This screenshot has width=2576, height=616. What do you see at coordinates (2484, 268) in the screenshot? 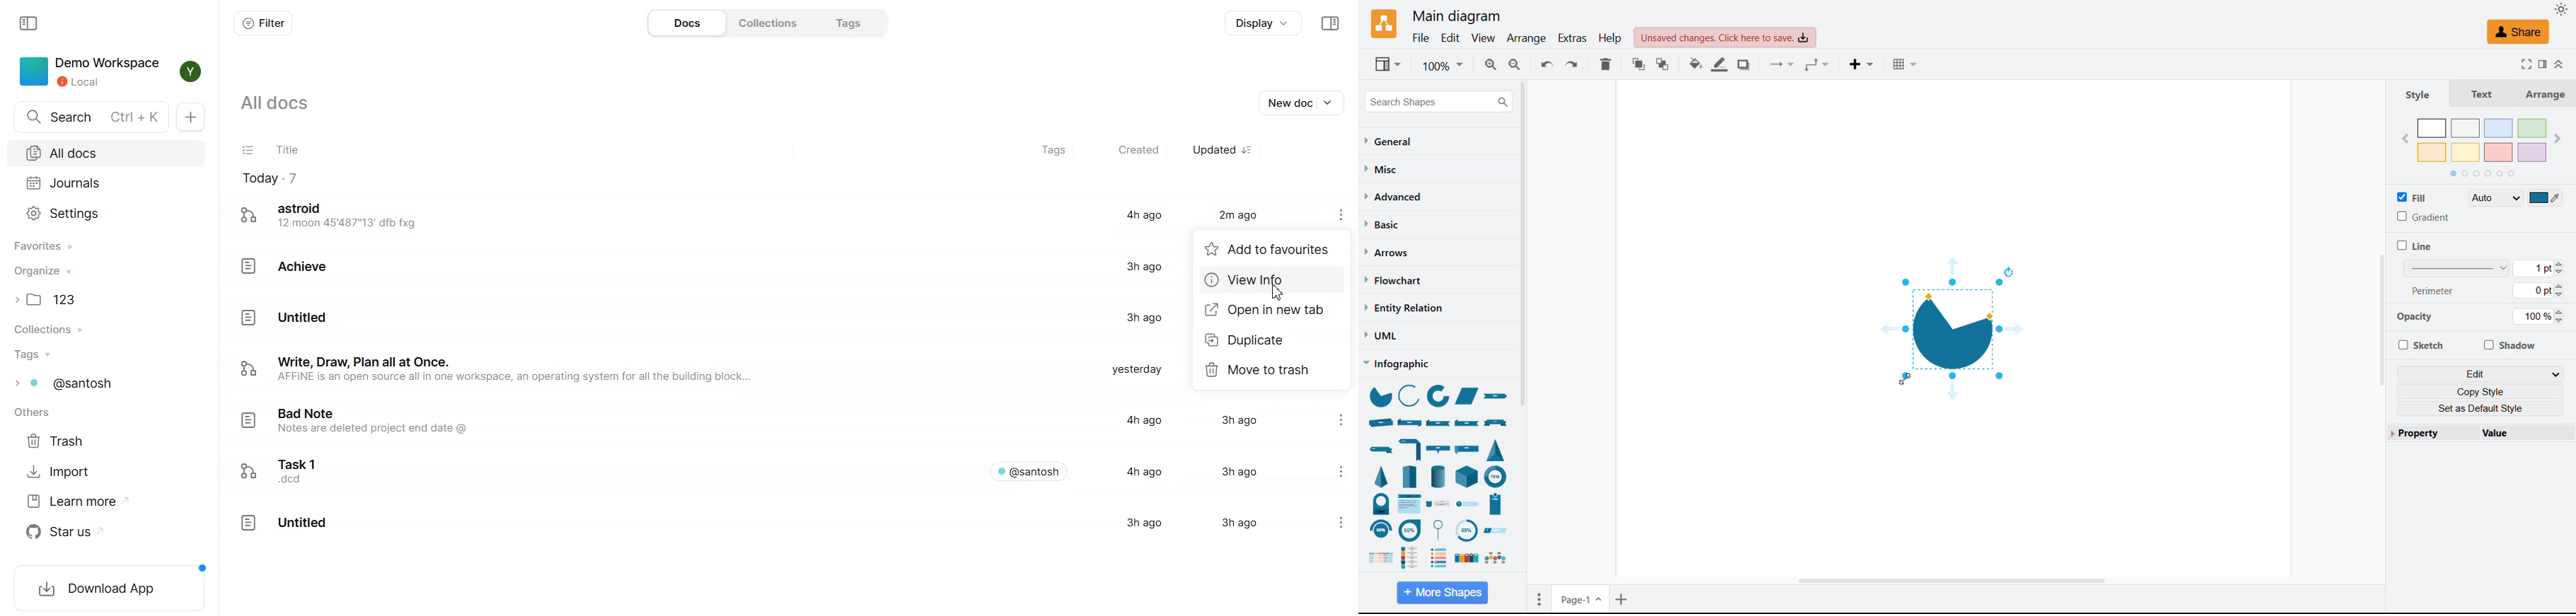
I see `Set line width ` at bounding box center [2484, 268].